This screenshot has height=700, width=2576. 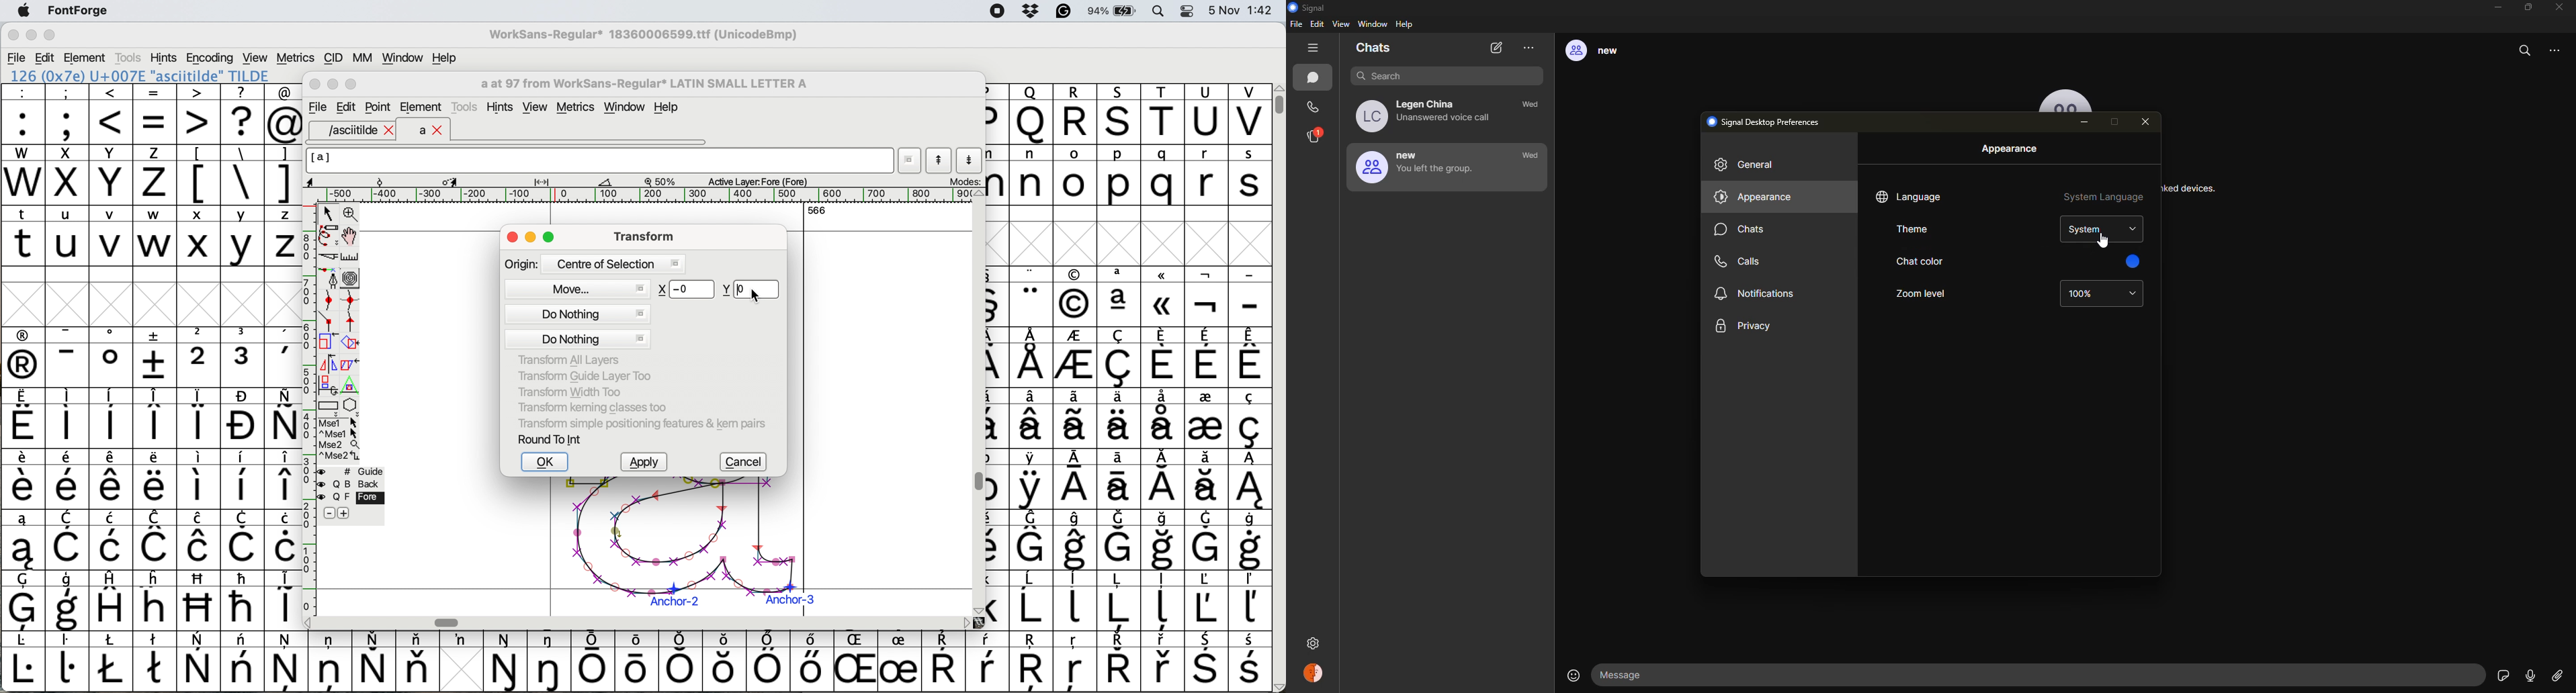 I want to click on symbol, so click(x=1252, y=662).